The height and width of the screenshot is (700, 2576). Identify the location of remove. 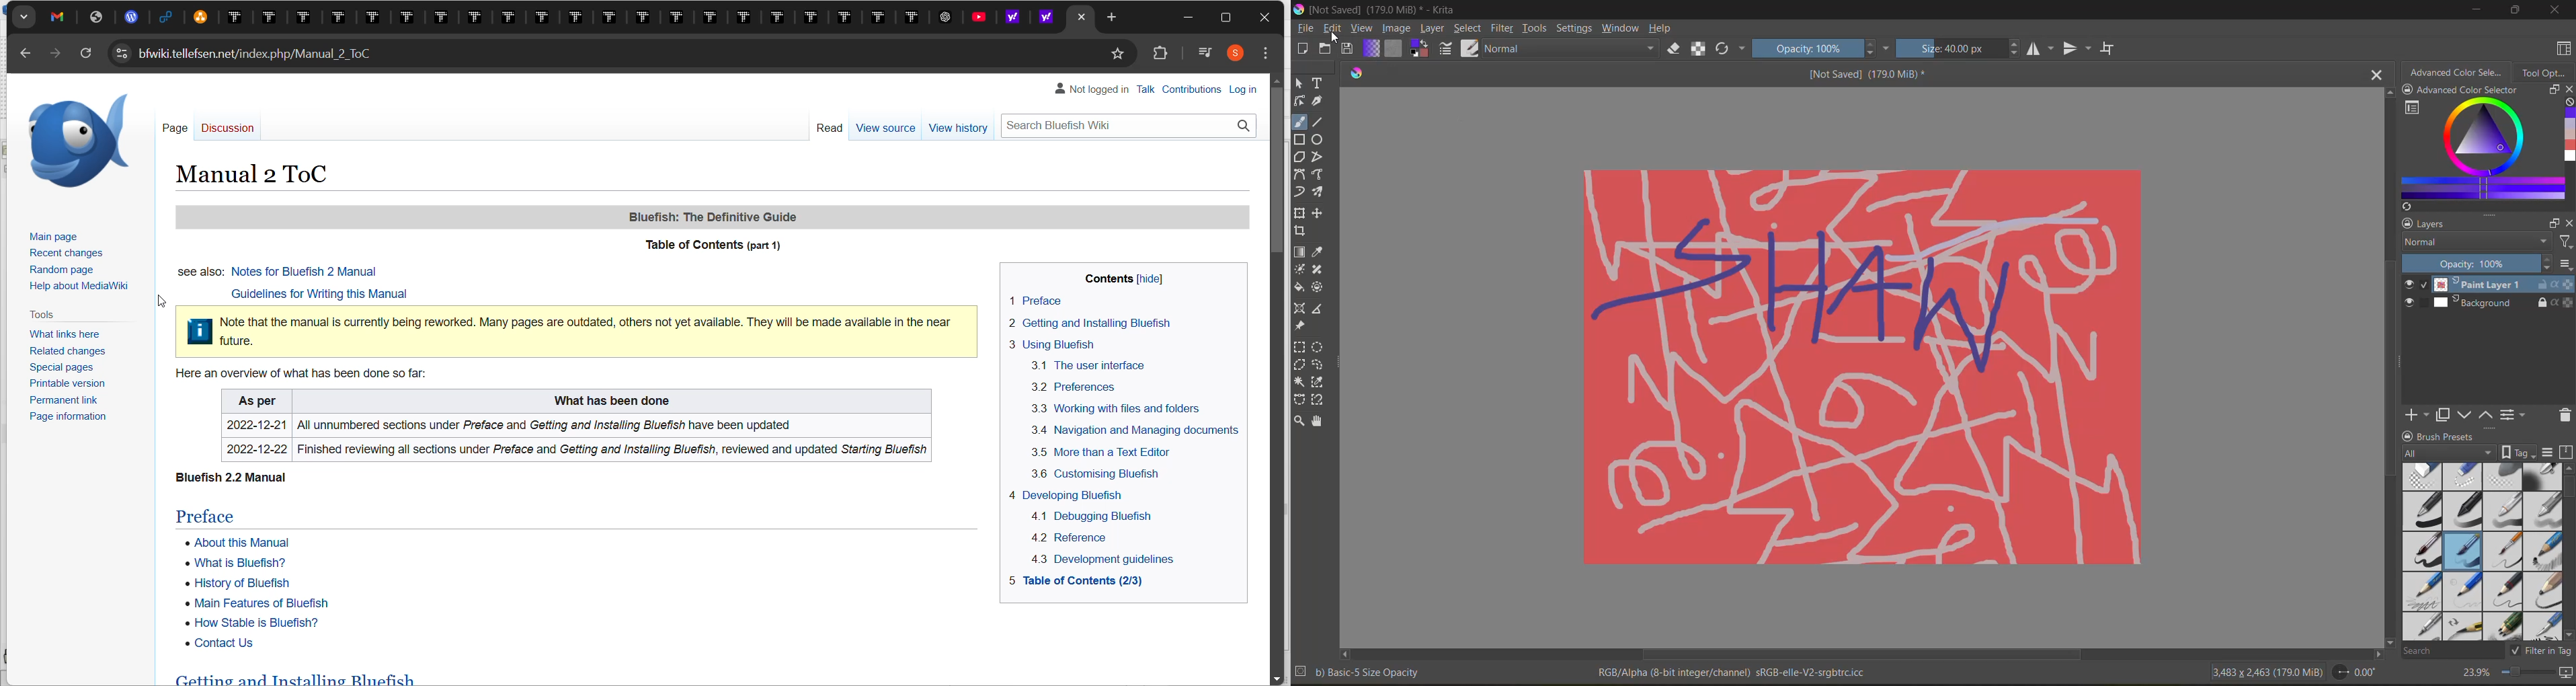
(2564, 415).